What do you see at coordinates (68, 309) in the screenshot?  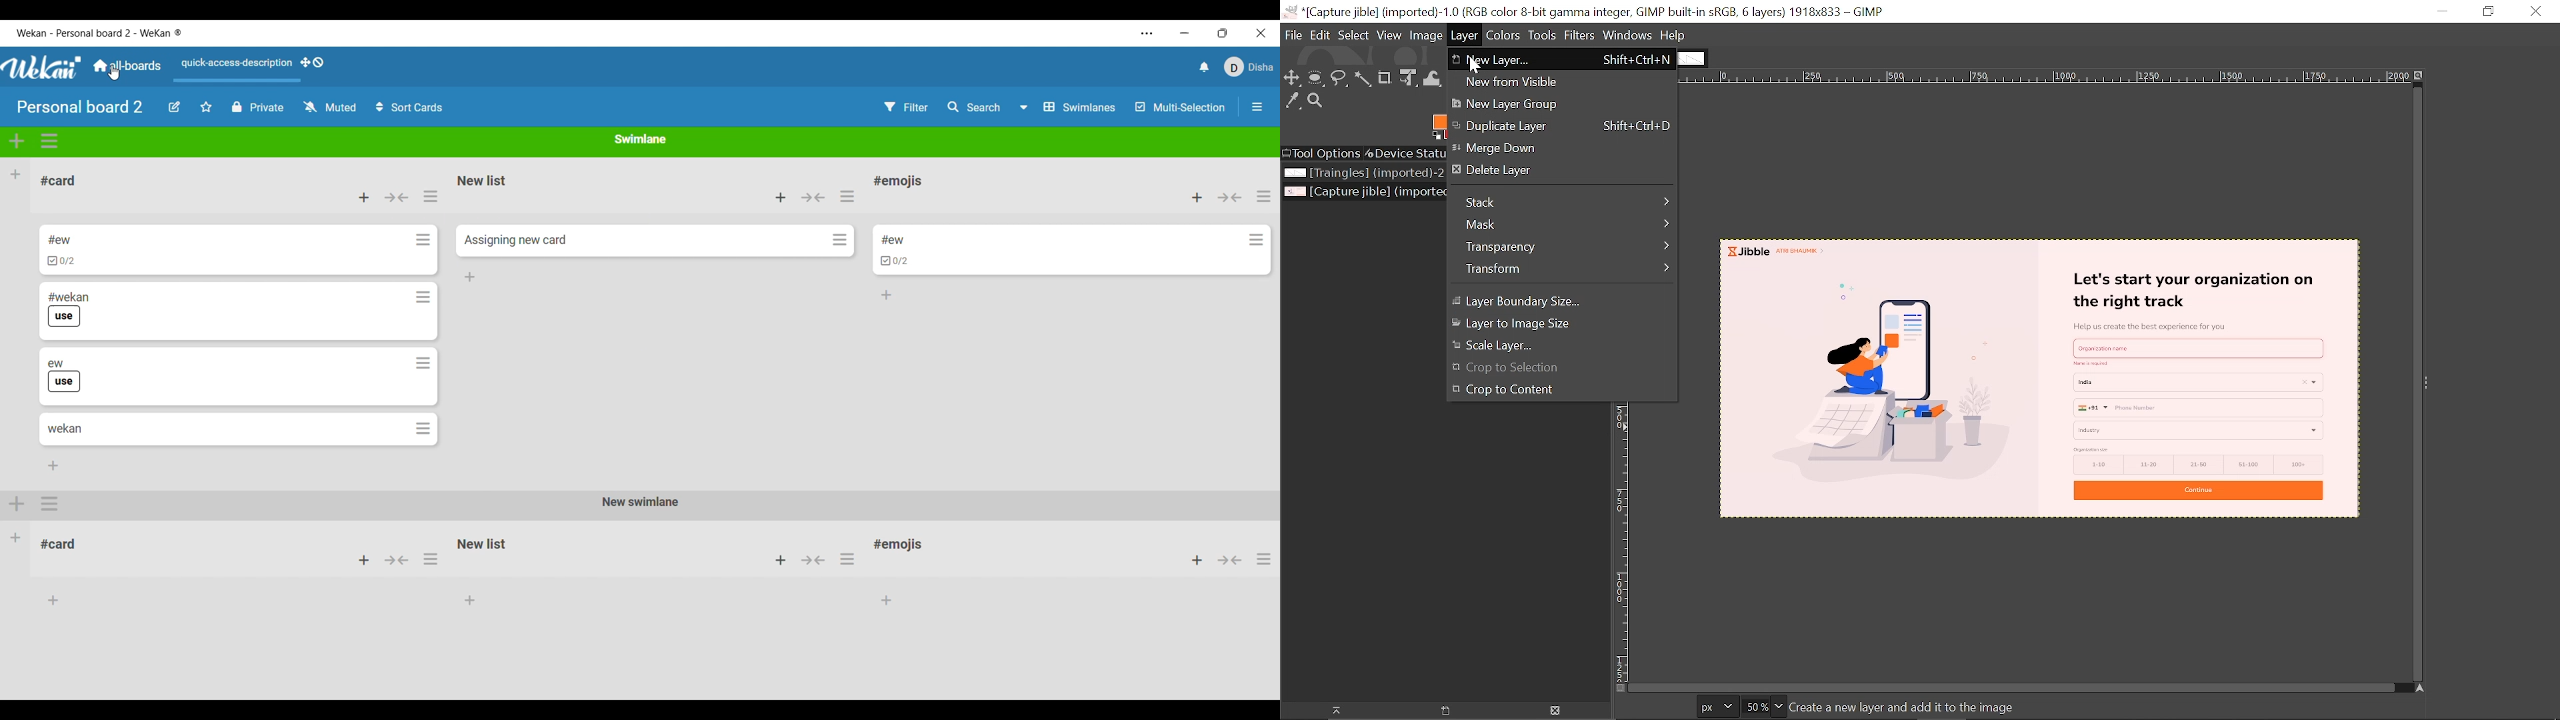 I see `Card name and label` at bounding box center [68, 309].